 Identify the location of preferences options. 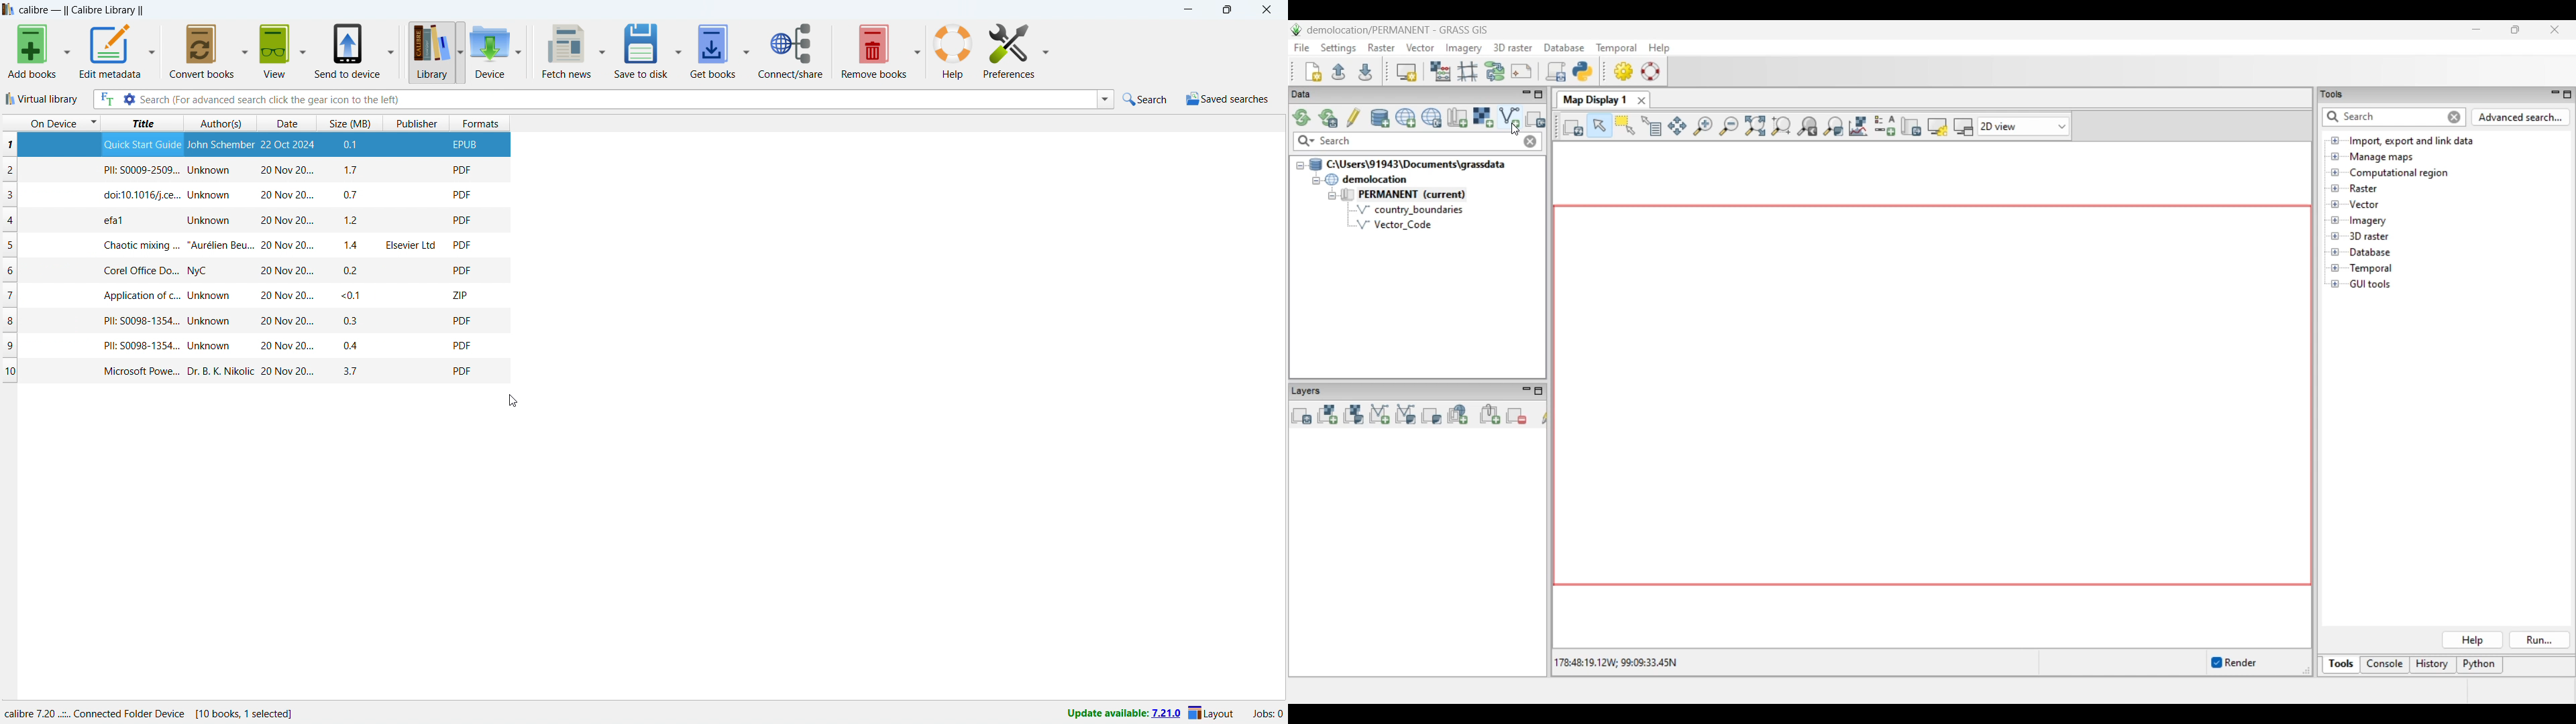
(1051, 50).